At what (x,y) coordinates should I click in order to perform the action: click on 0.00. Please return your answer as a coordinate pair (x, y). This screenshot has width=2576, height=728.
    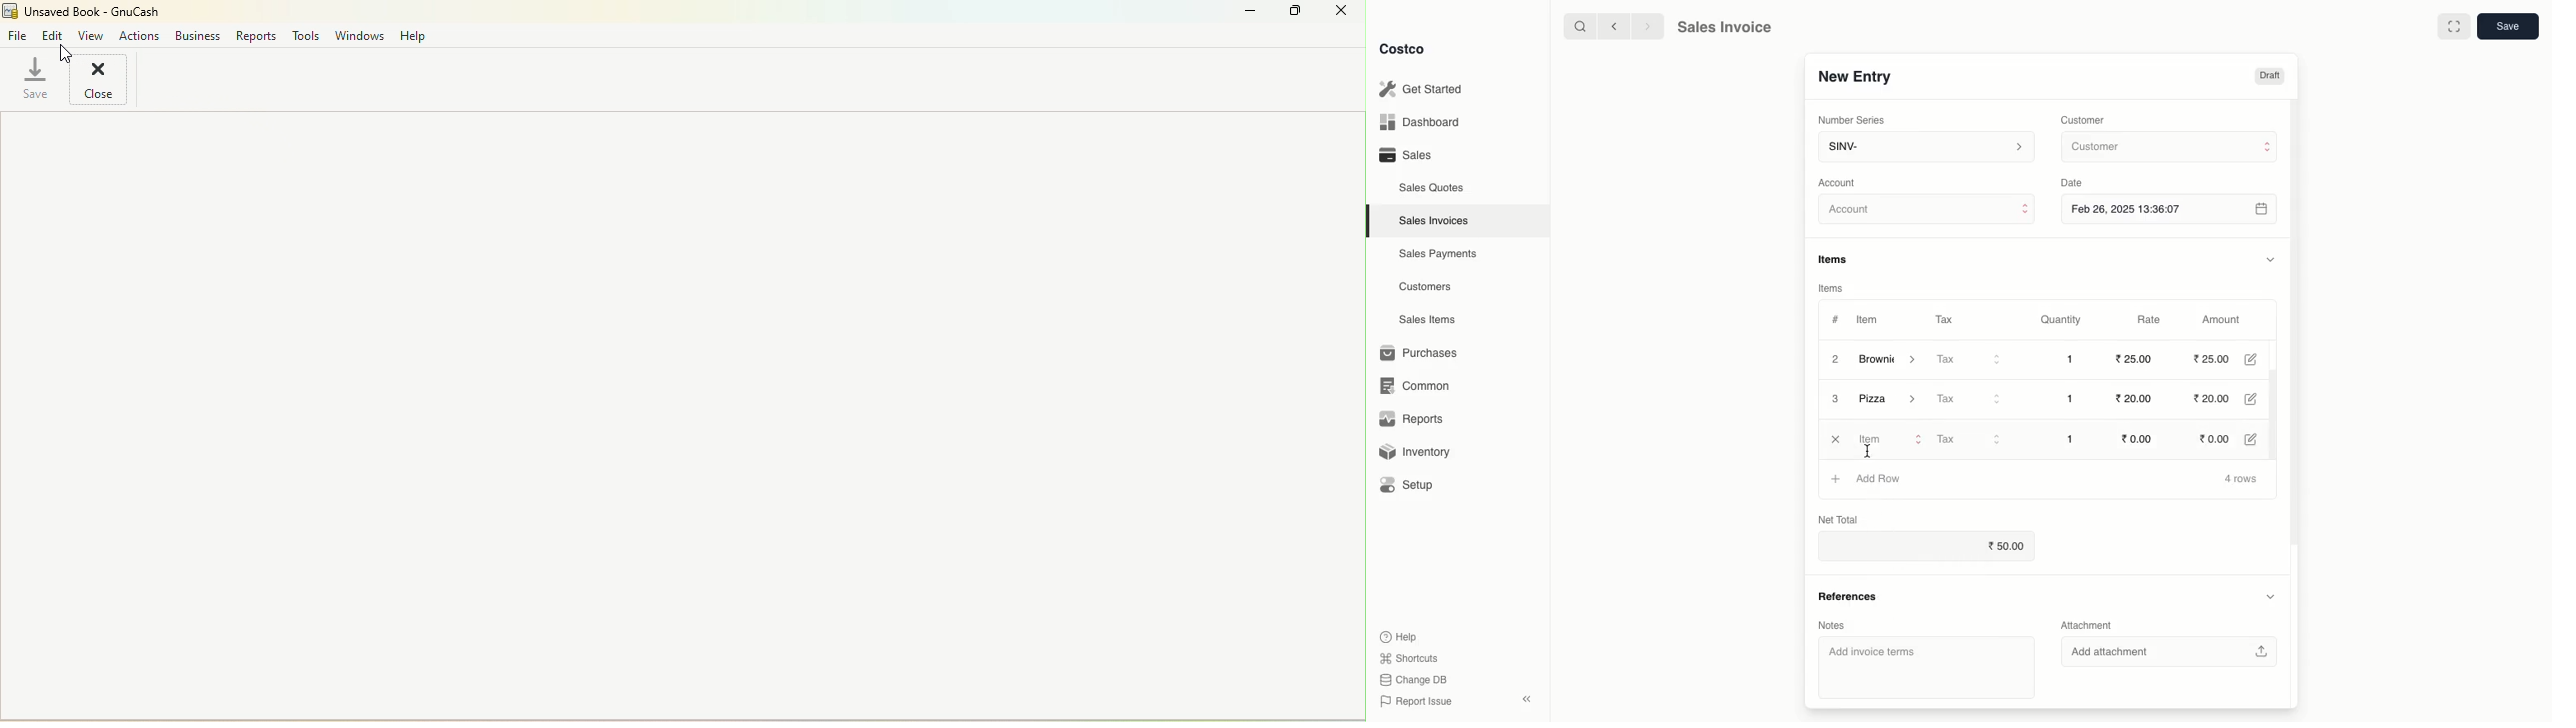
    Looking at the image, I should click on (2141, 439).